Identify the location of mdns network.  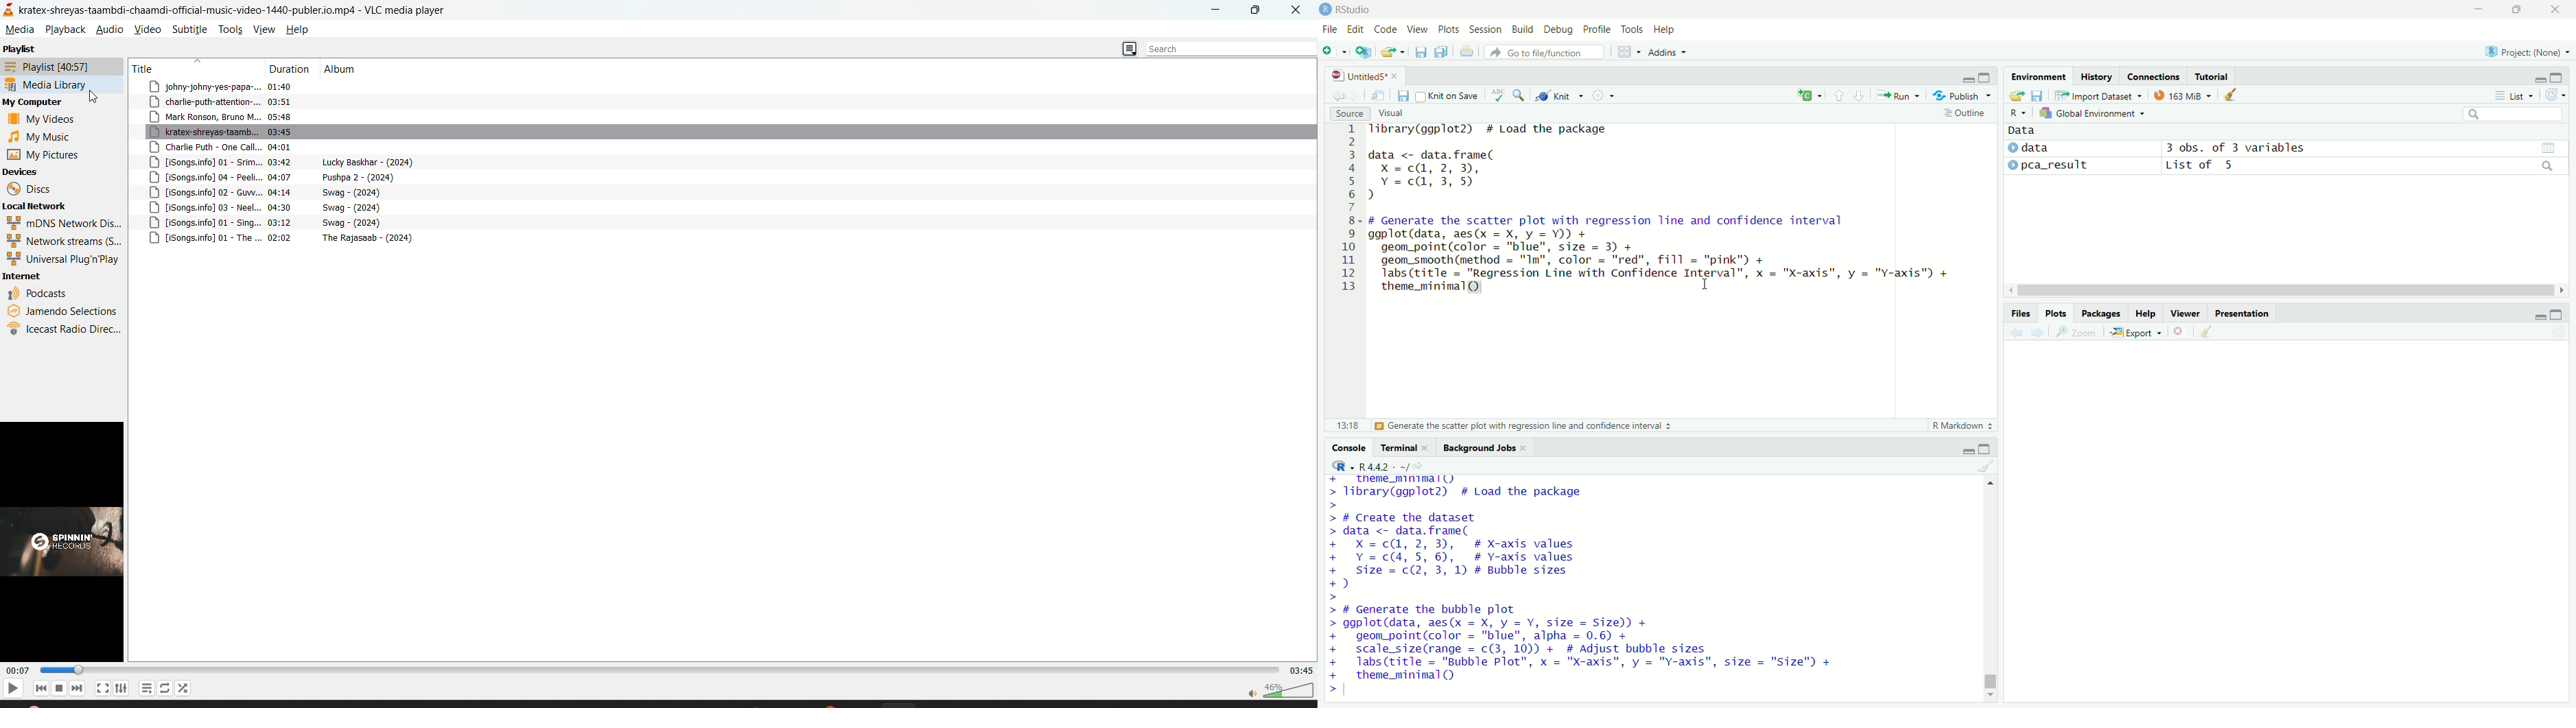
(65, 224).